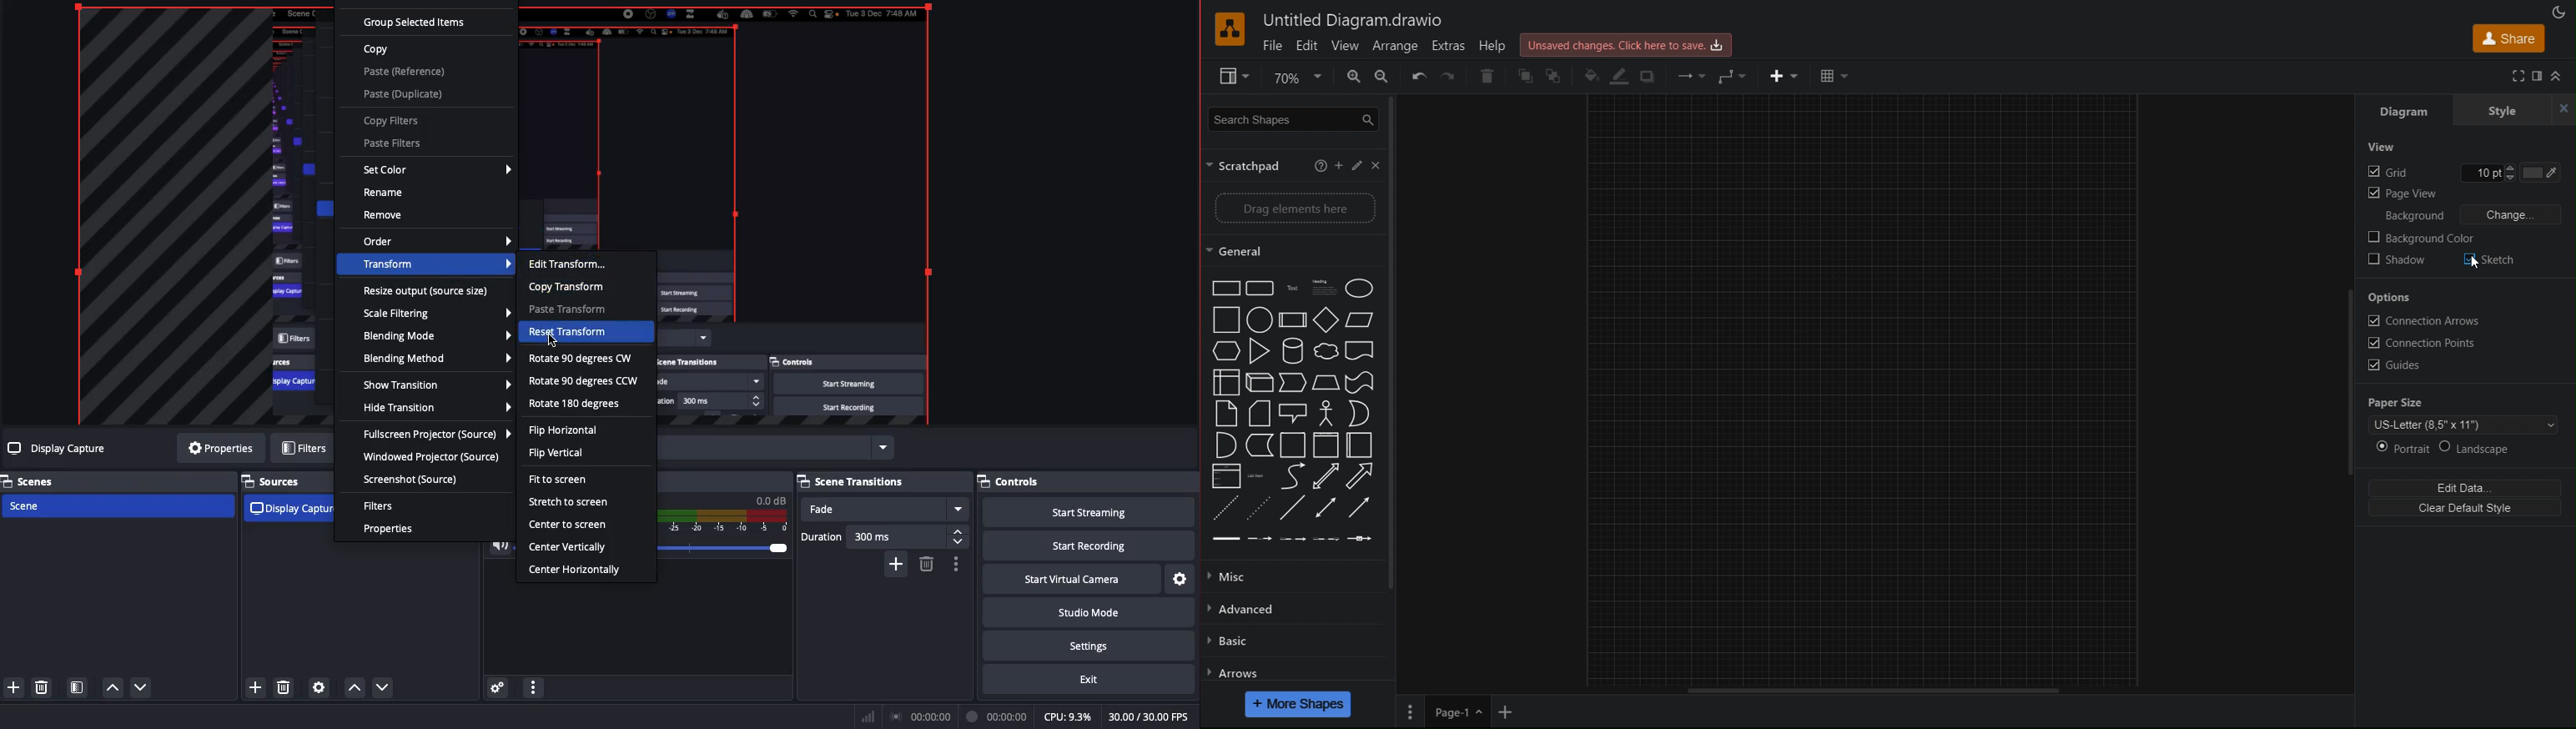  I want to click on Zoom In, so click(1349, 76).